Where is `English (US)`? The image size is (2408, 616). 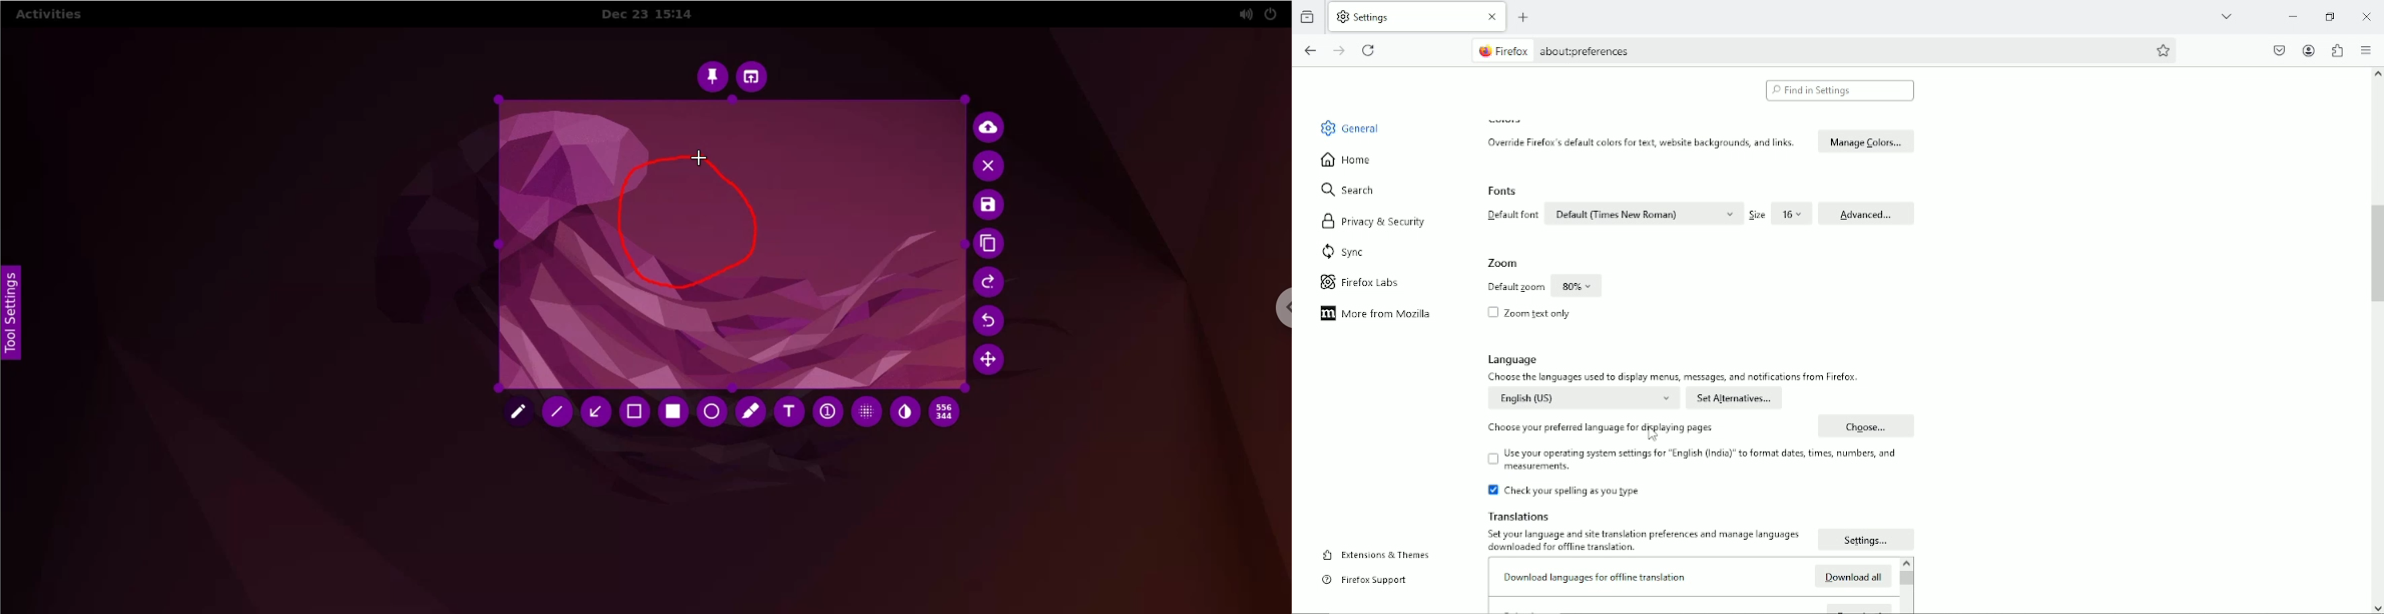
English (US) is located at coordinates (1583, 398).